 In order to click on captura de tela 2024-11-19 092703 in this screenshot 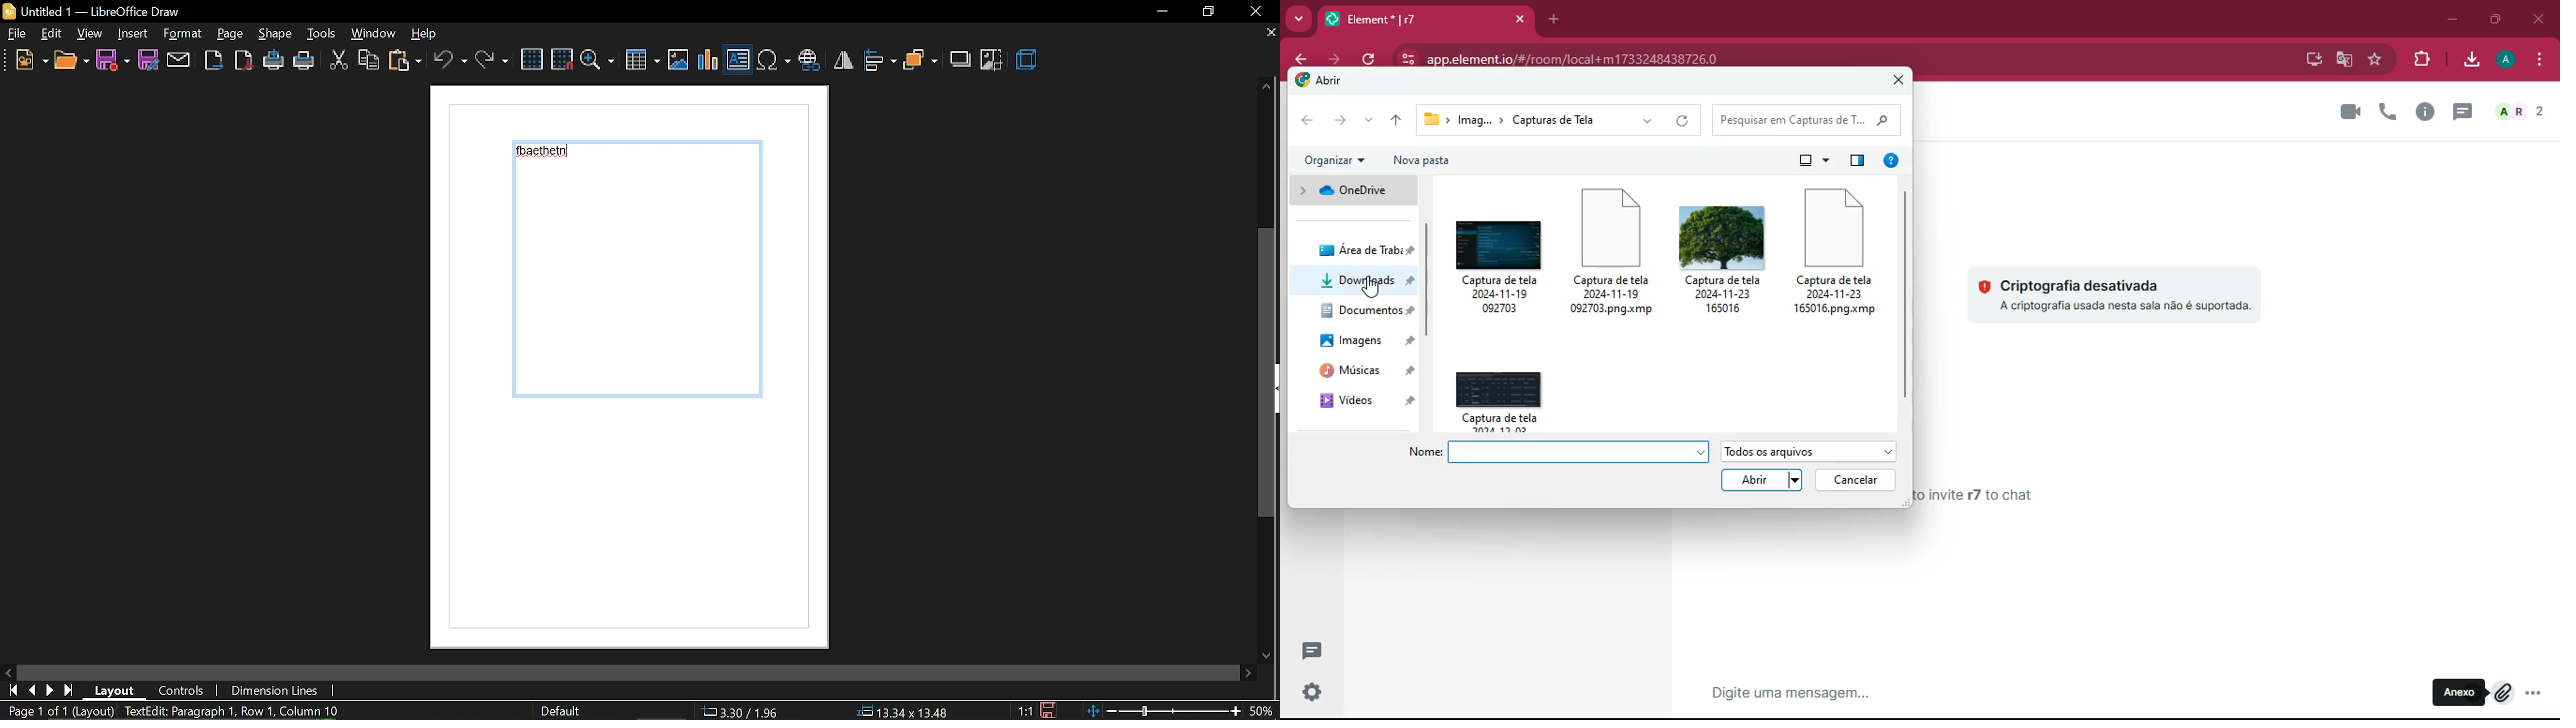, I will do `click(1500, 259)`.